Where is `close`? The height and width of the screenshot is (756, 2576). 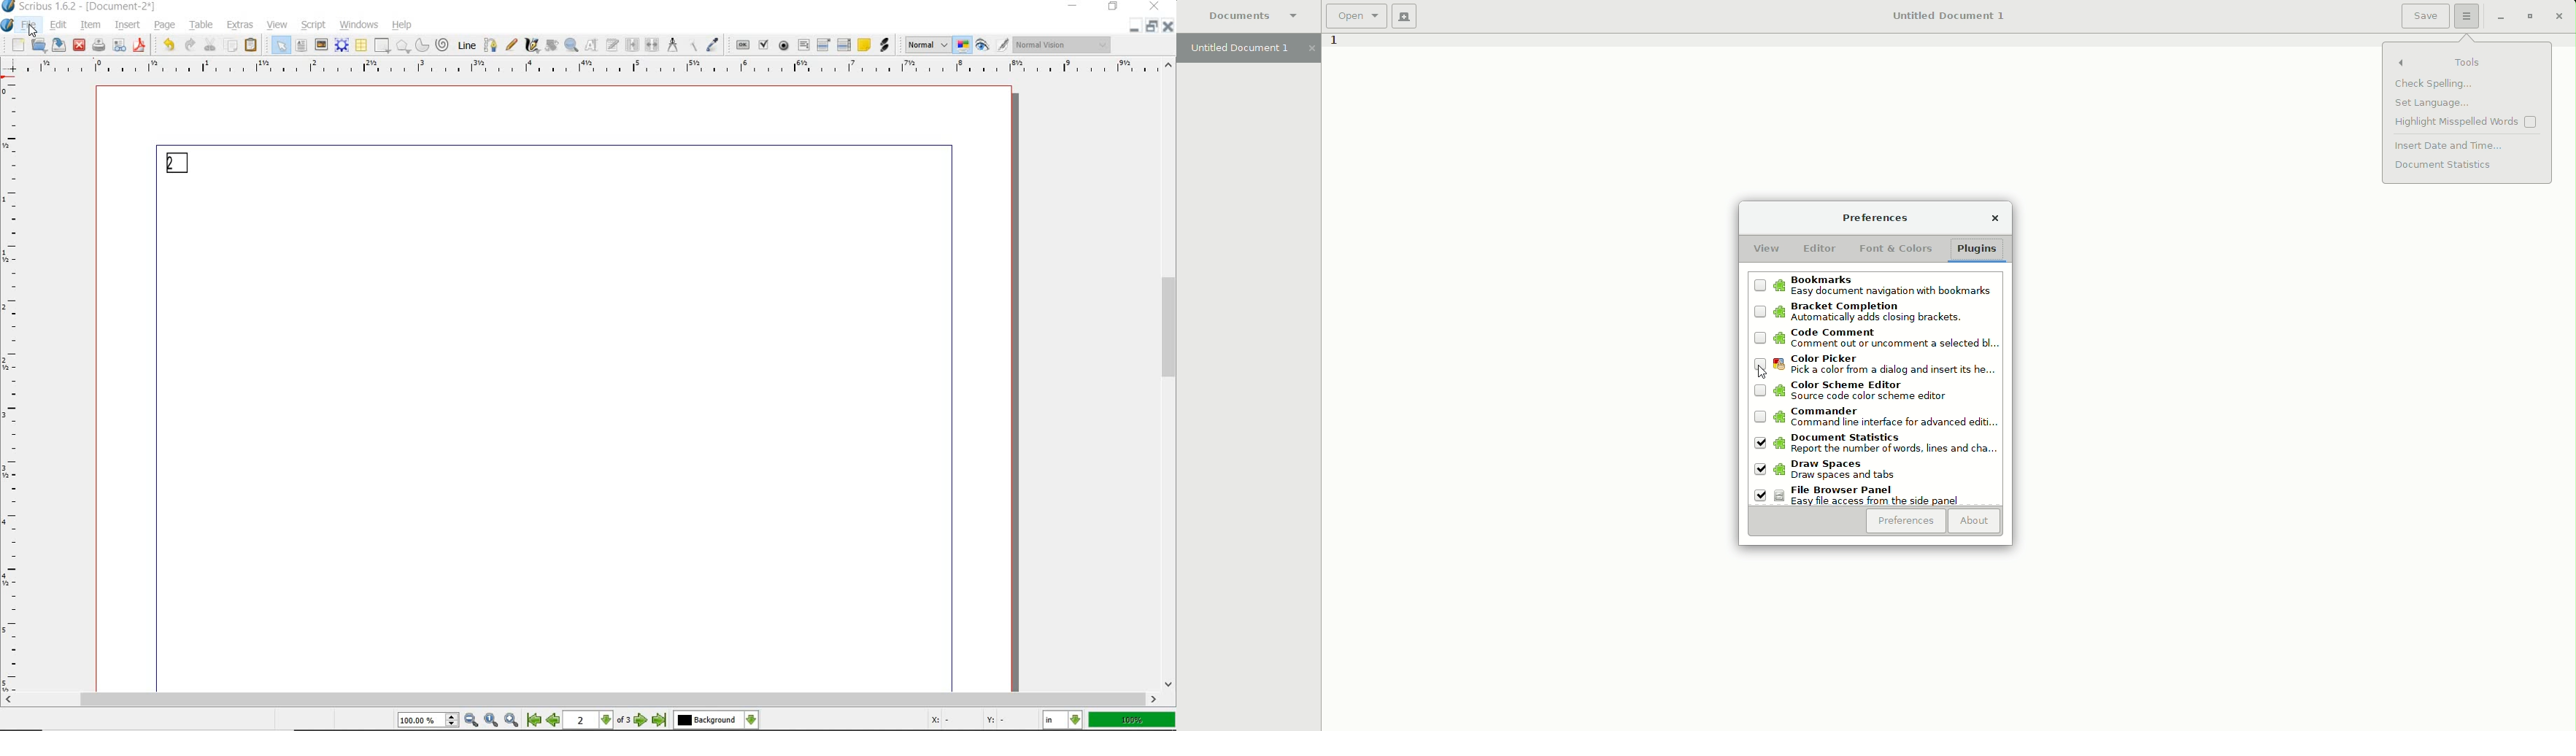
close is located at coordinates (79, 45).